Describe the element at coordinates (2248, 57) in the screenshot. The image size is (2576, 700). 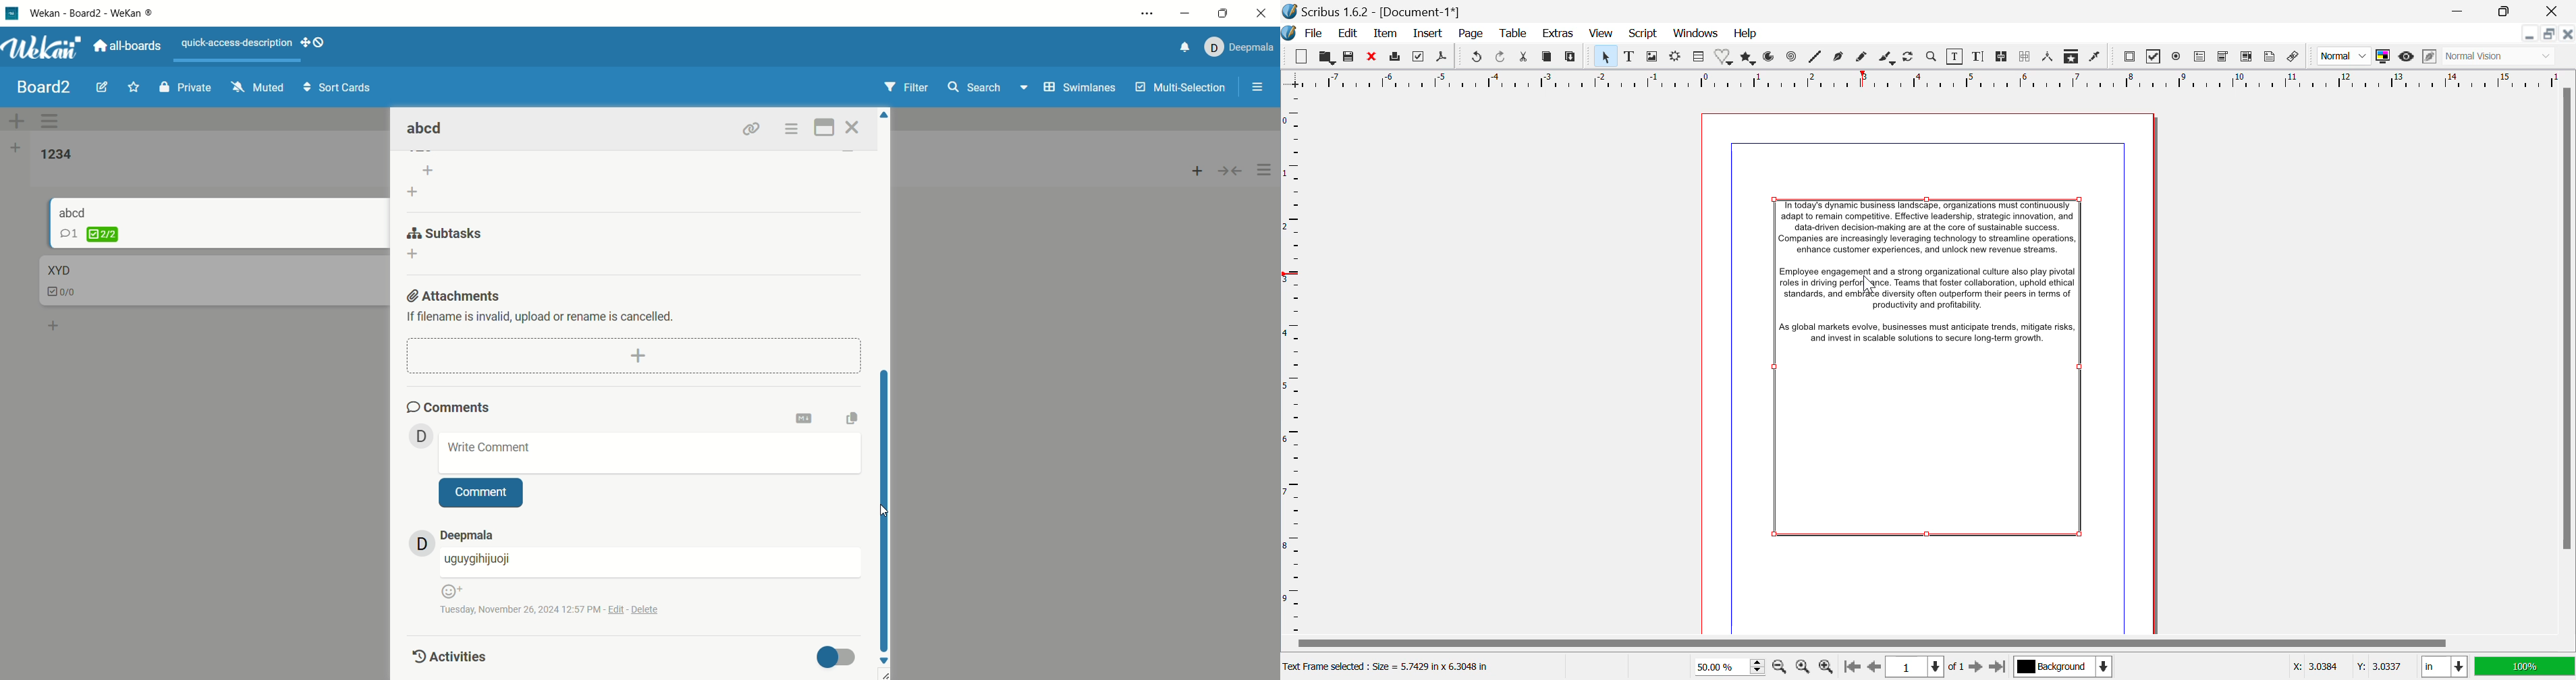
I see `Pdf list box` at that location.